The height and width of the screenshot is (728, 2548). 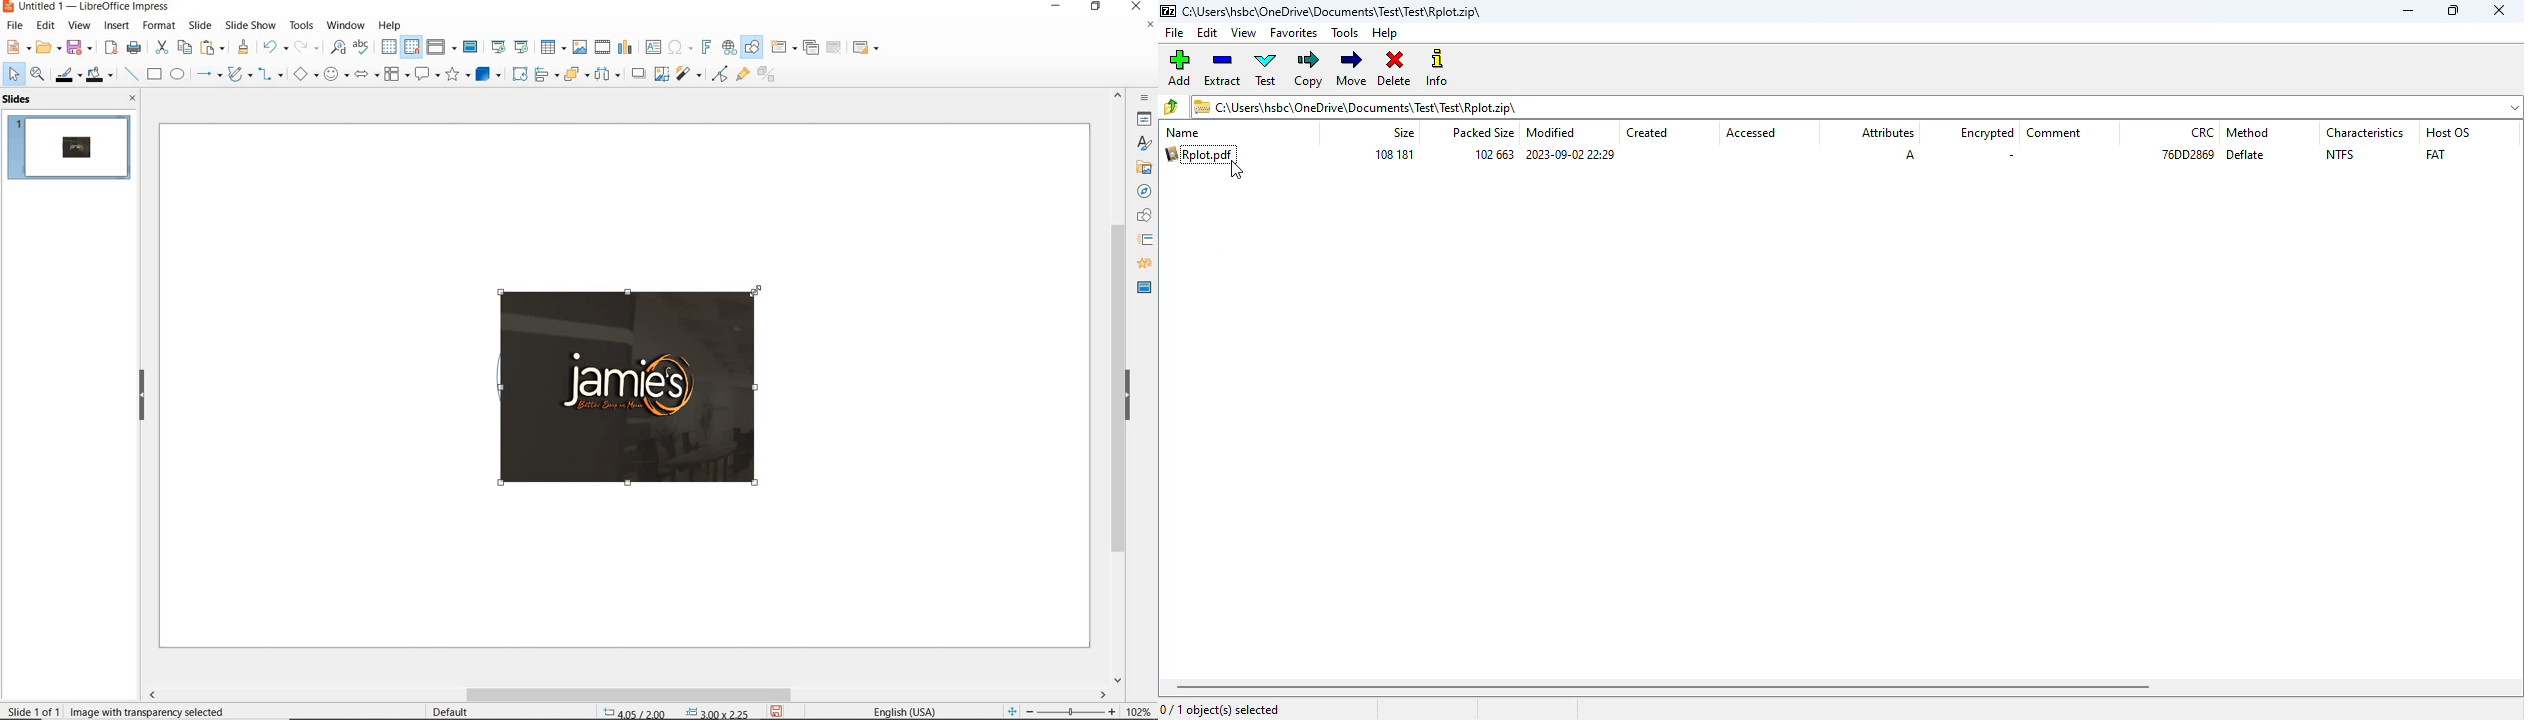 What do you see at coordinates (783, 48) in the screenshot?
I see `new slide` at bounding box center [783, 48].